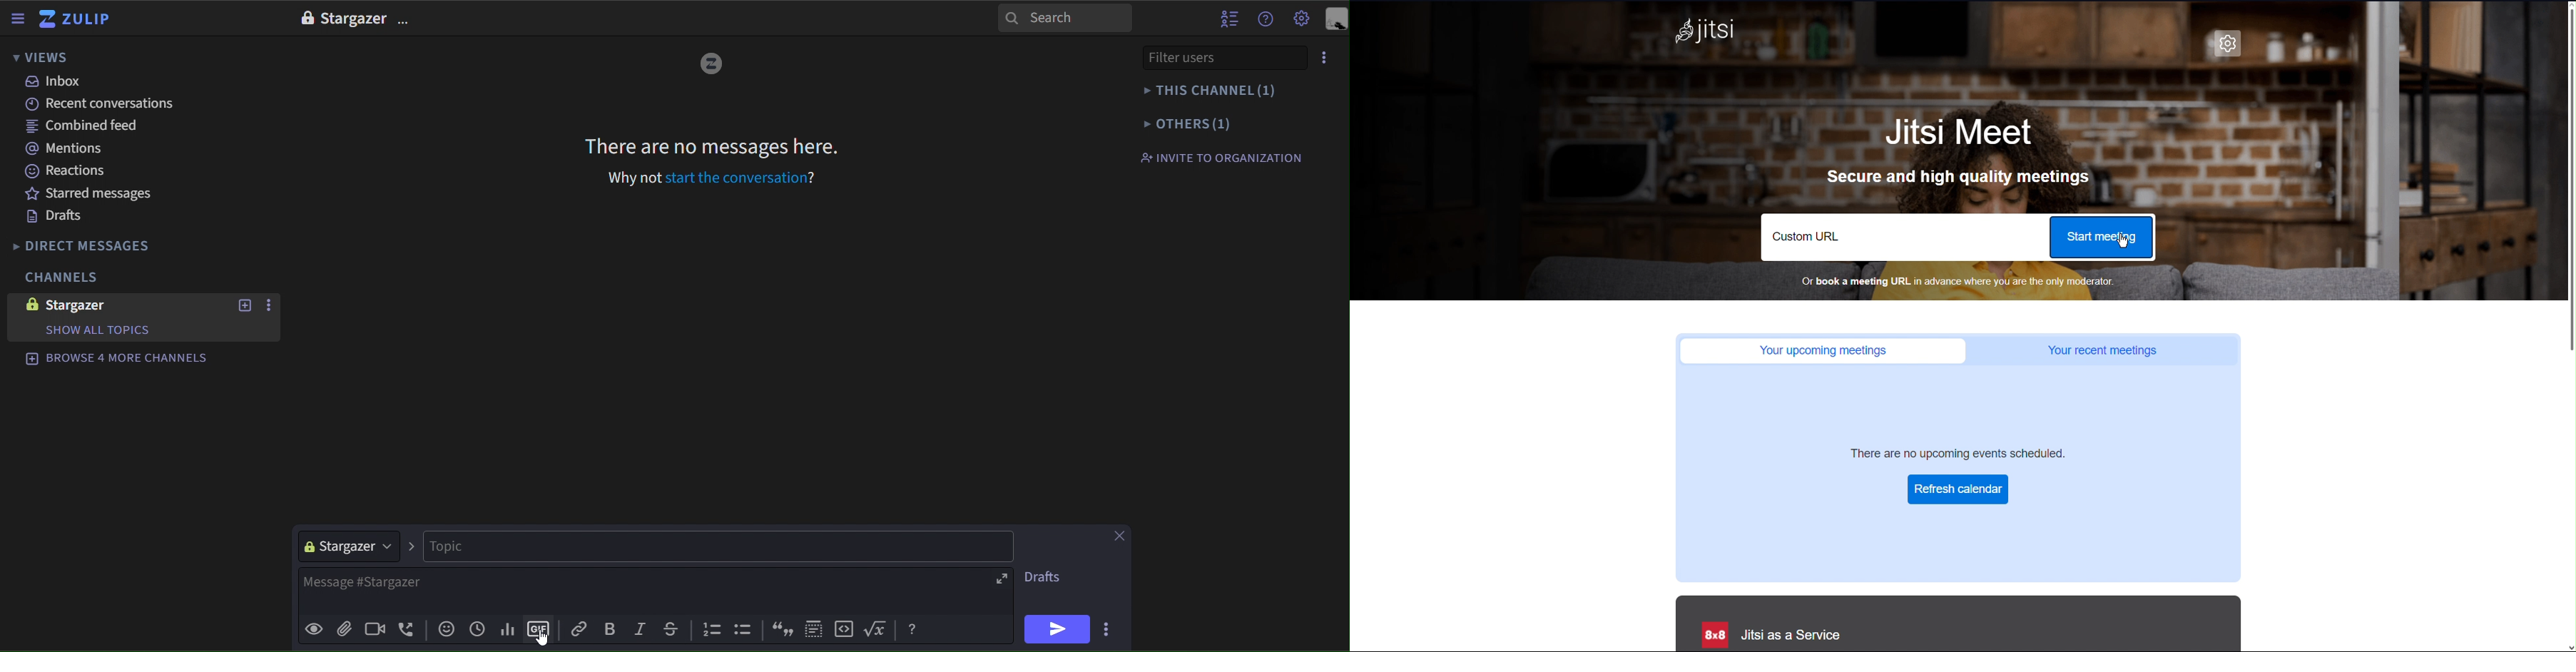  I want to click on zulip, so click(78, 20).